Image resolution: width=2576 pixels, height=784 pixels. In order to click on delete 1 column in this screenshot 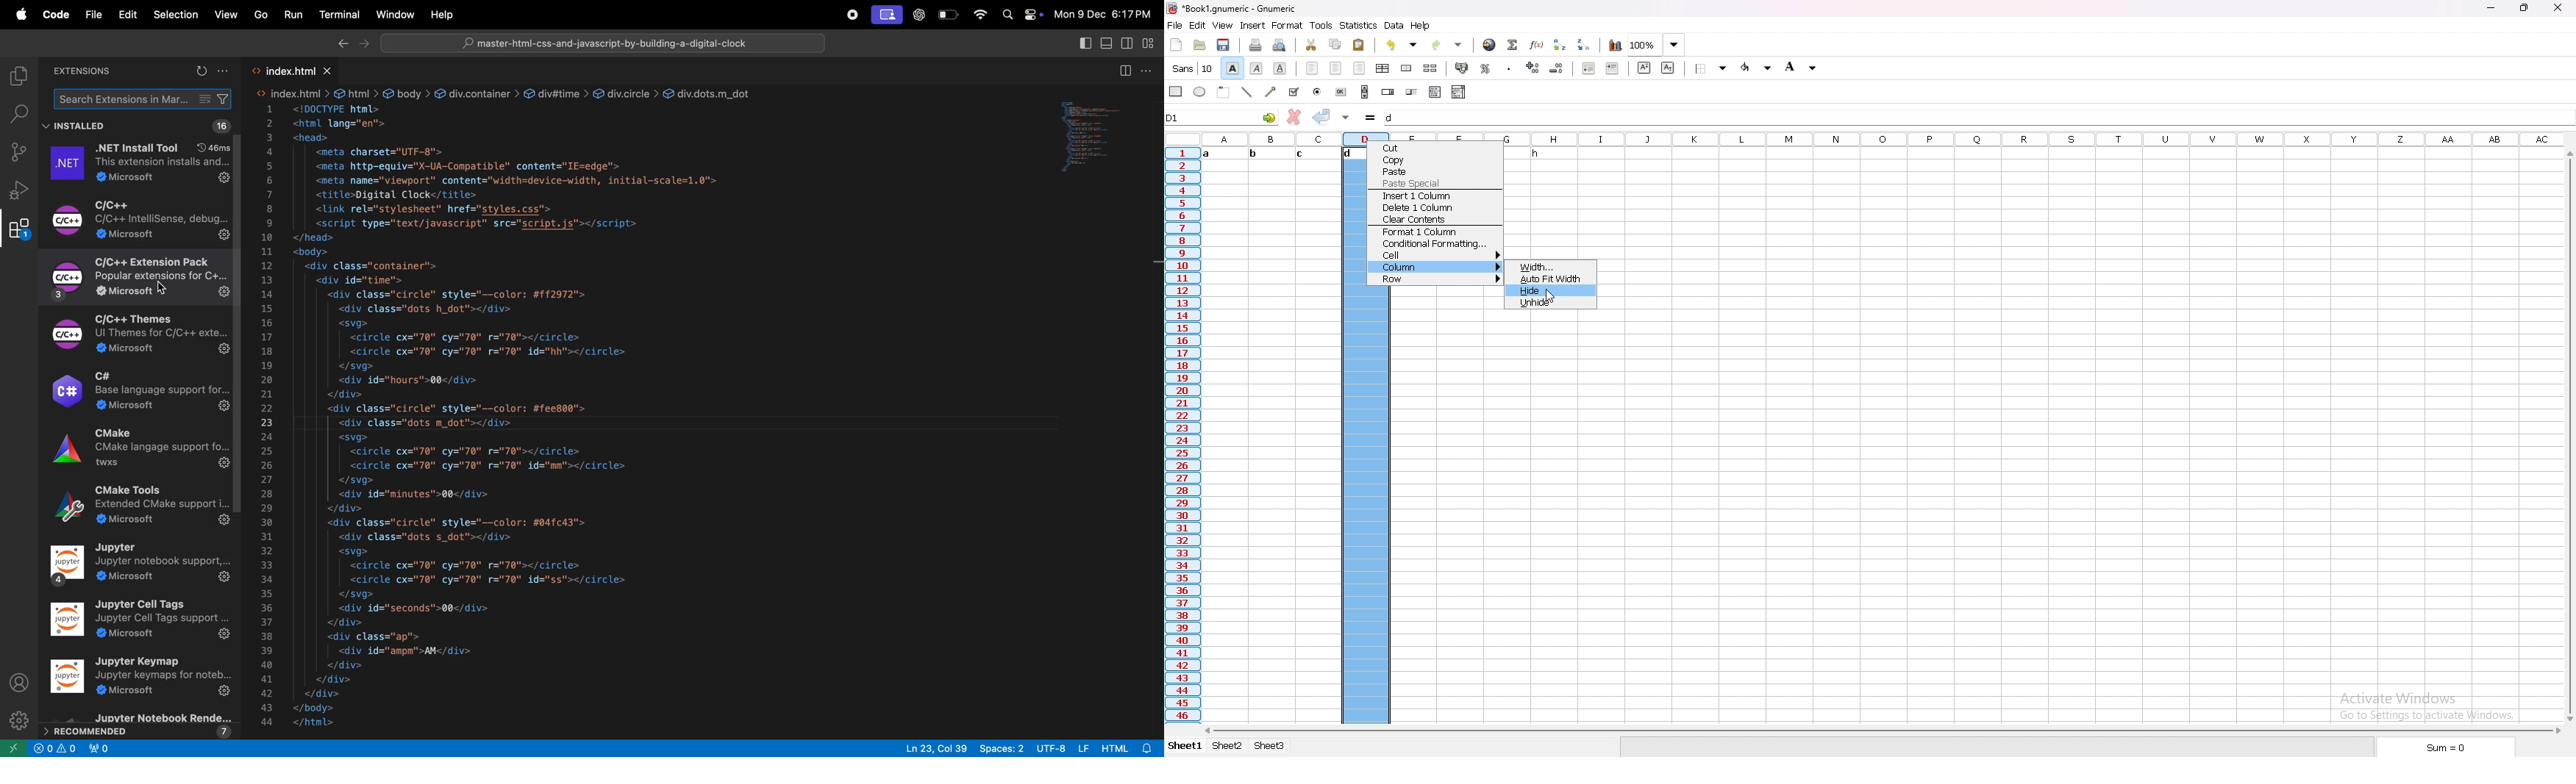, I will do `click(1436, 207)`.